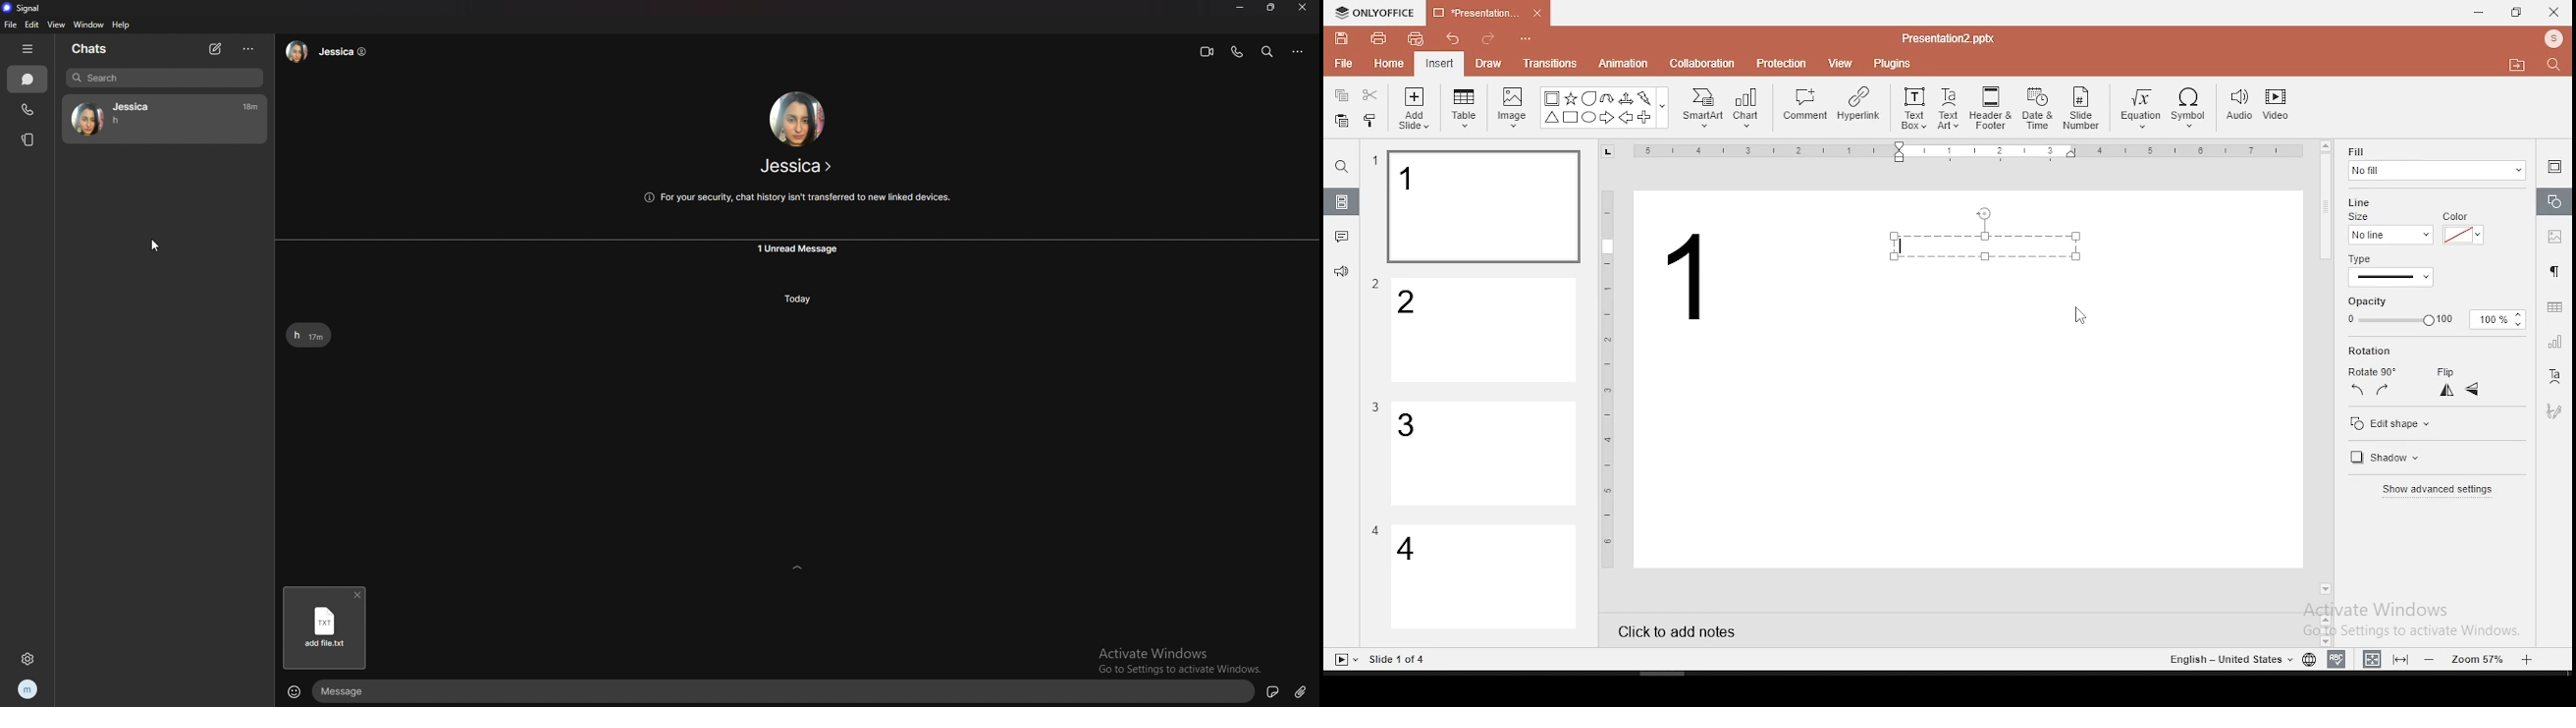  What do you see at coordinates (2188, 109) in the screenshot?
I see `symbol` at bounding box center [2188, 109].